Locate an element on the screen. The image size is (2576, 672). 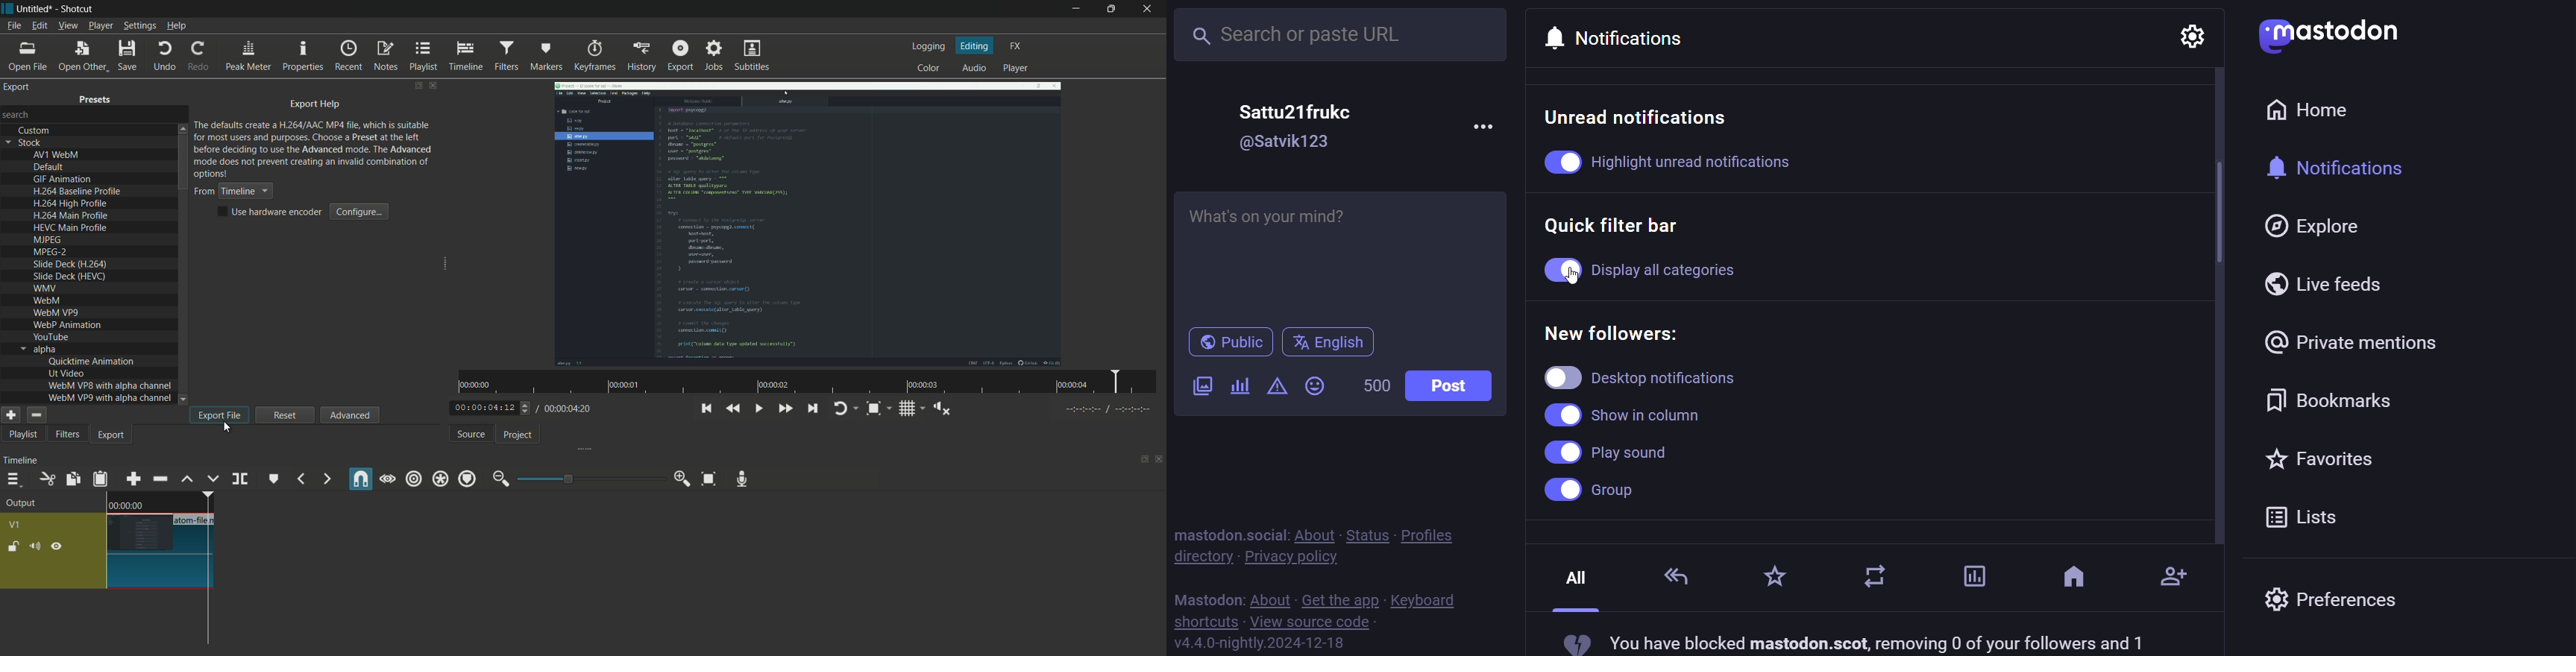
webm is located at coordinates (49, 302).